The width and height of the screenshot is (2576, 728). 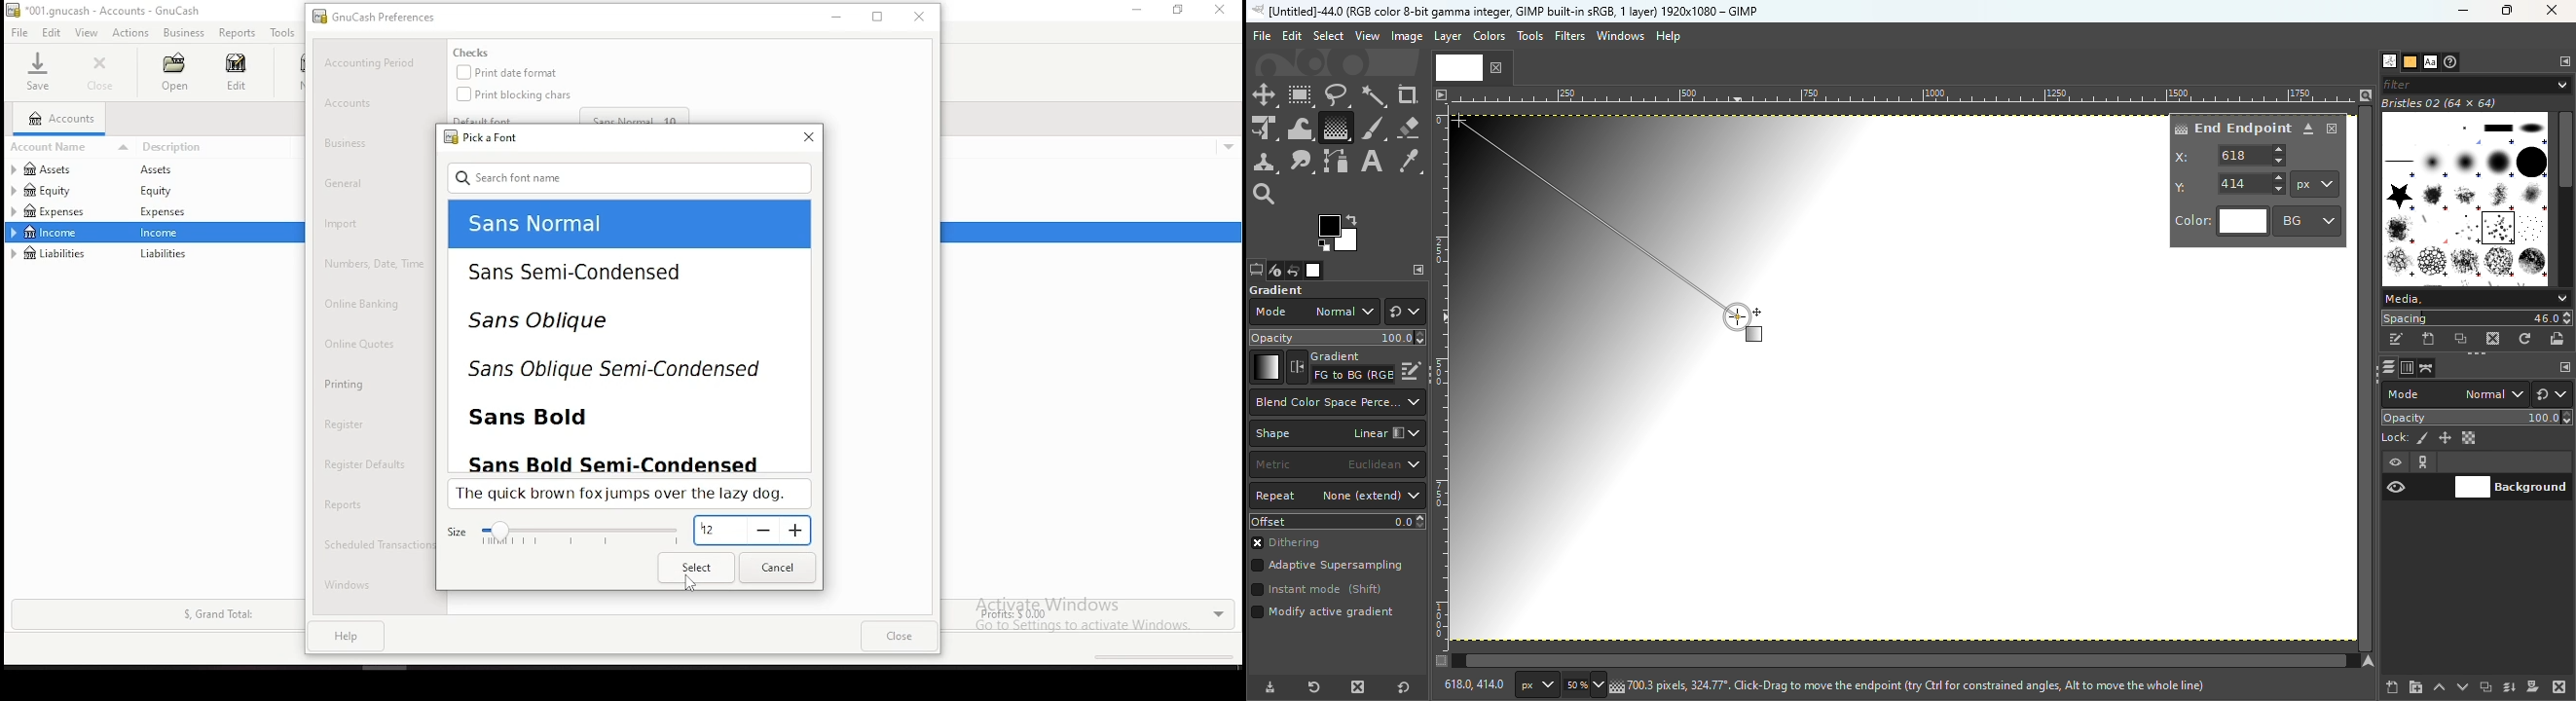 I want to click on Create a duplicate of the layer and add it to the image, so click(x=2484, y=688).